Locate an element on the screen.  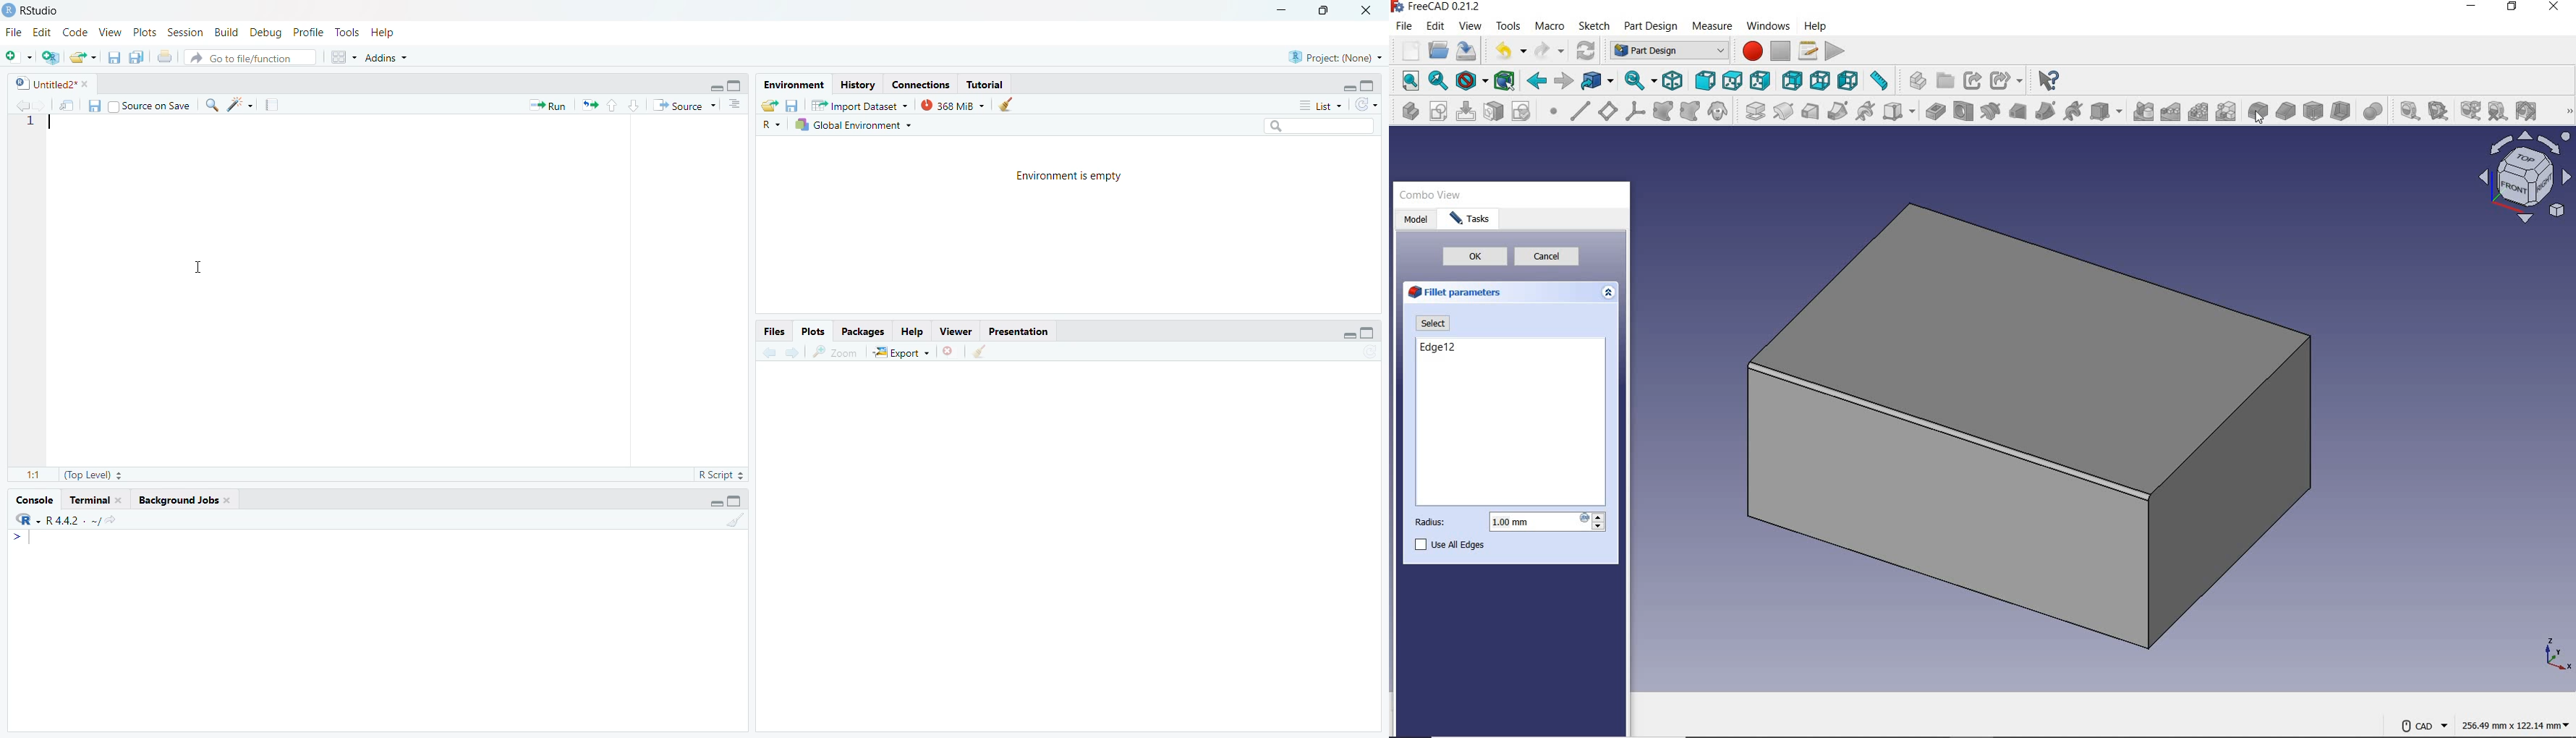
1 is located at coordinates (39, 126).